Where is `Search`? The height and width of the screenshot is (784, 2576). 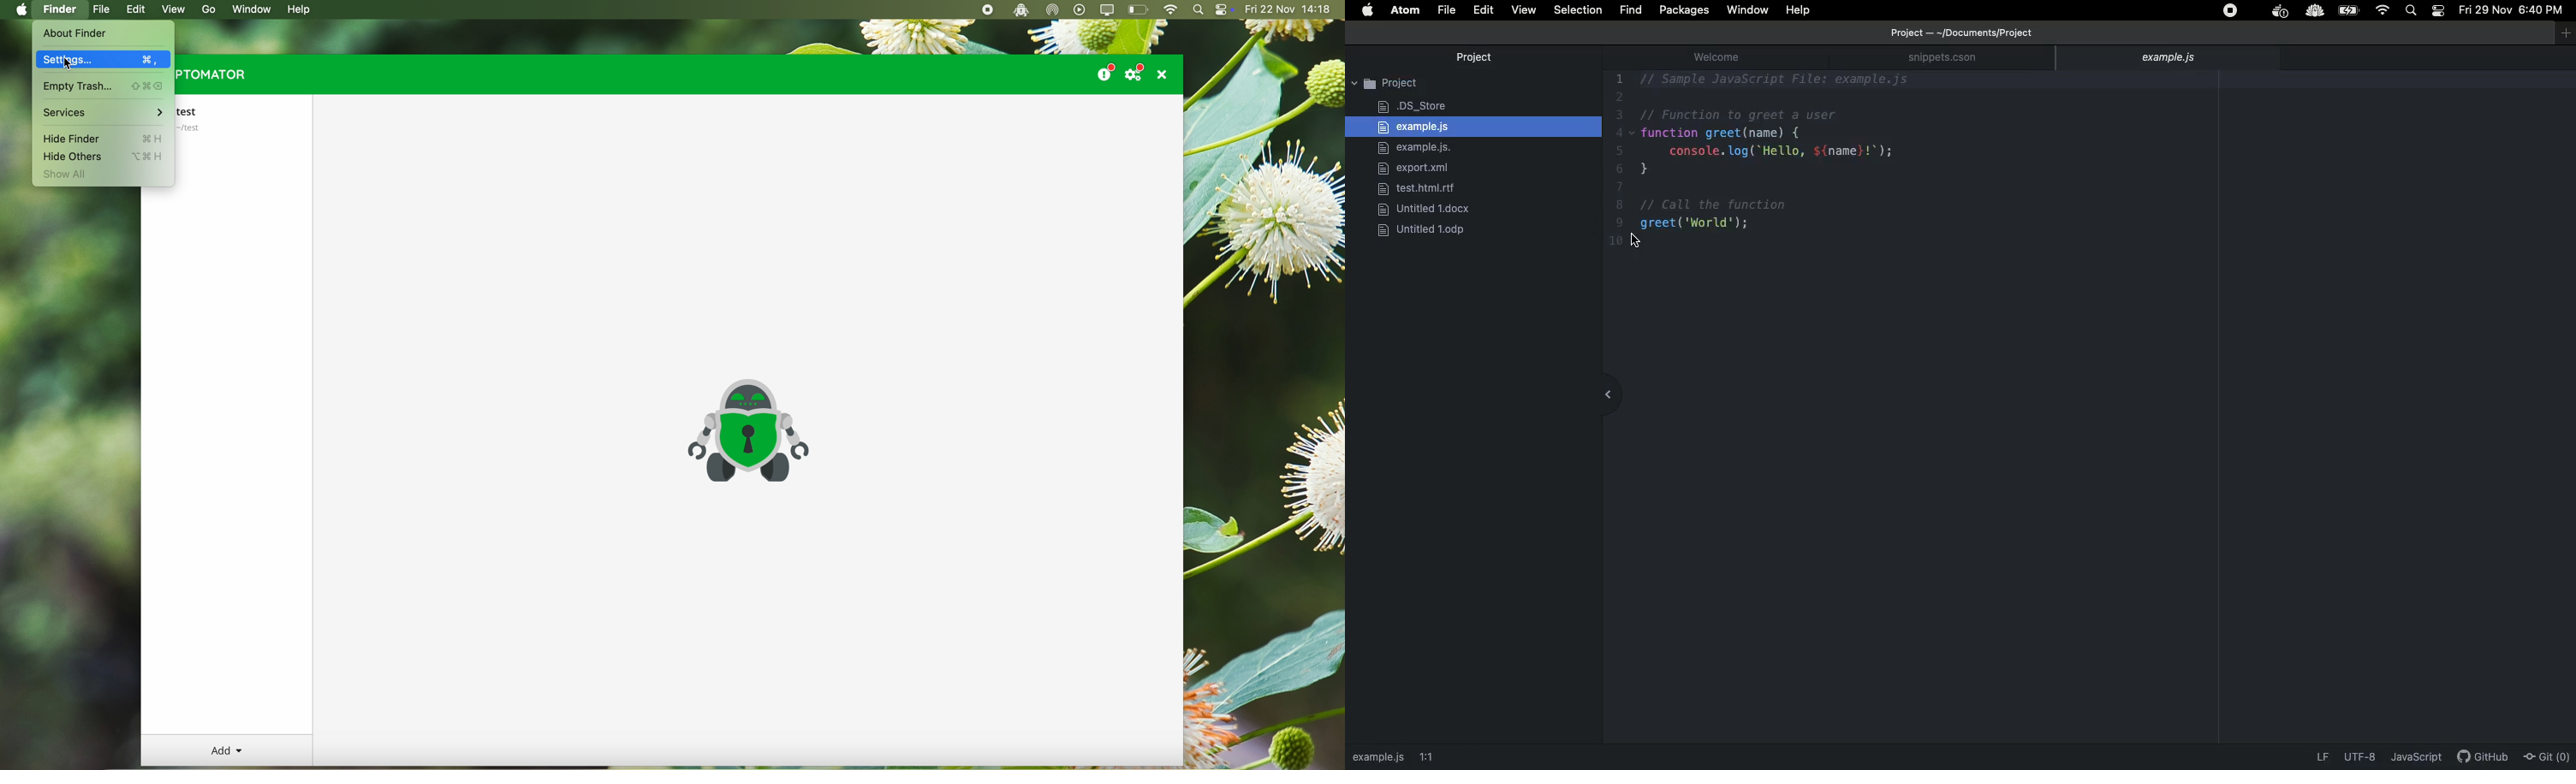 Search is located at coordinates (2413, 10).